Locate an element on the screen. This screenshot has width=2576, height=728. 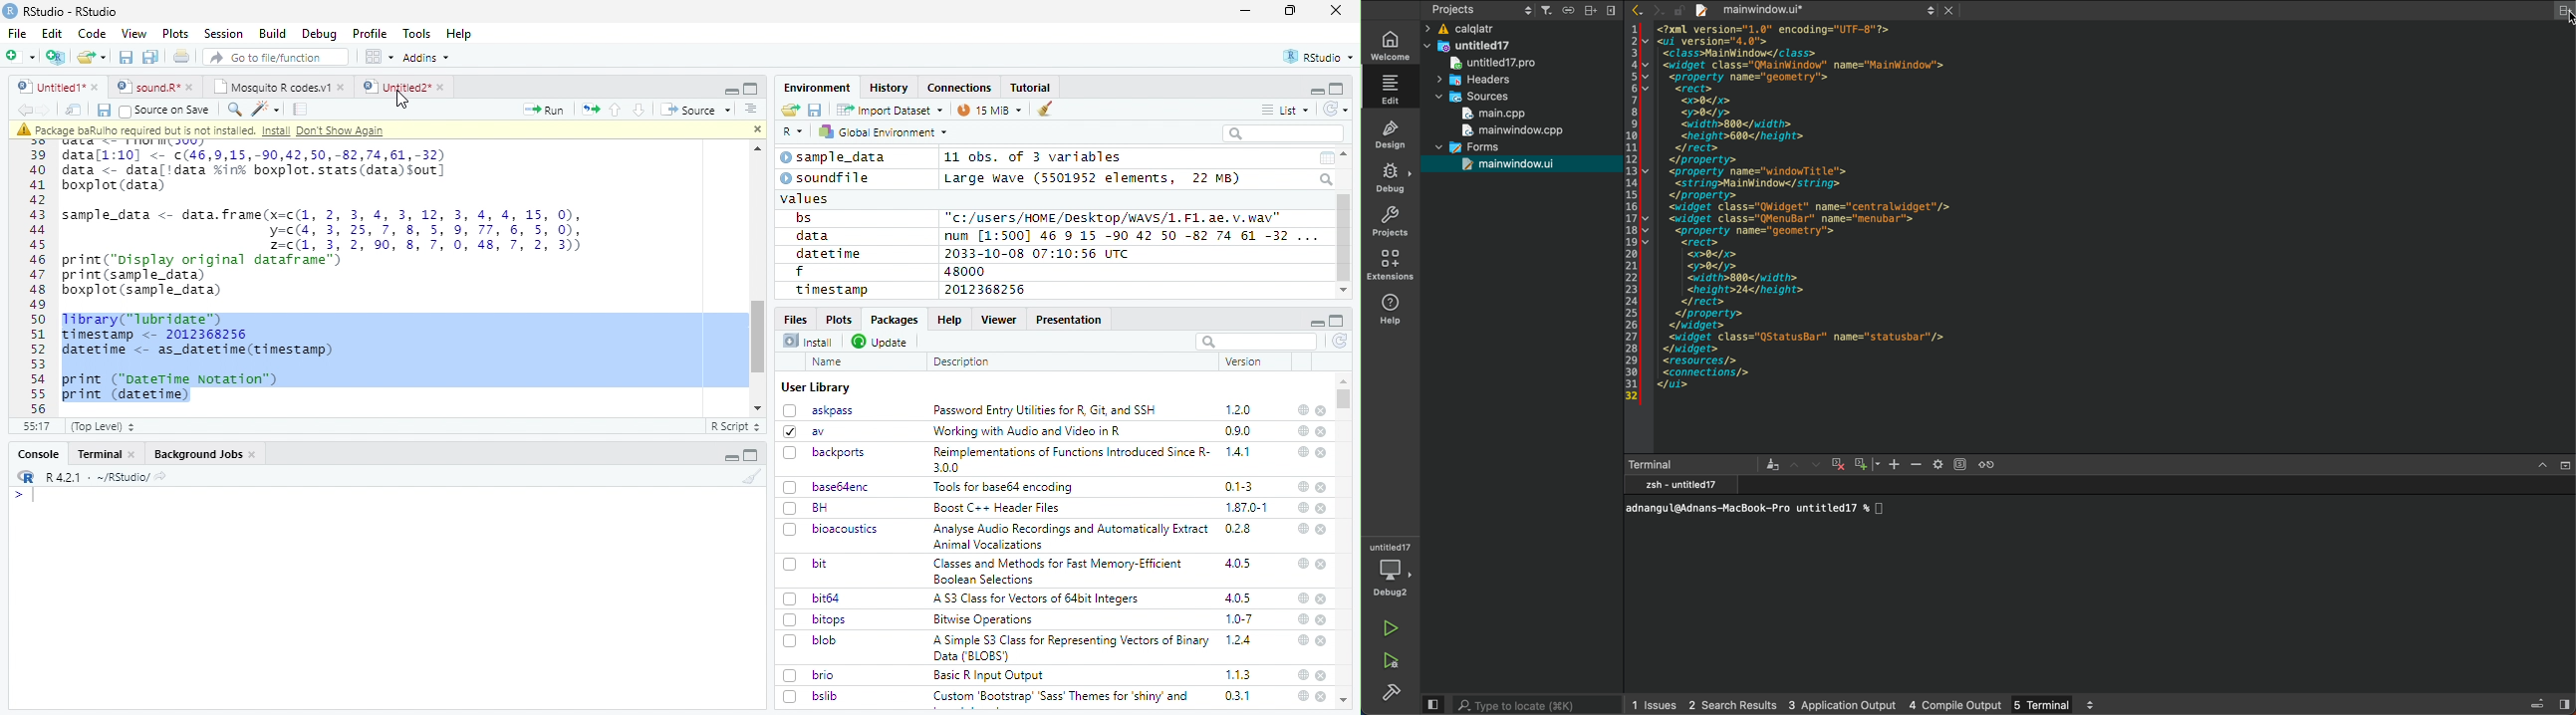
base64enc is located at coordinates (827, 486).